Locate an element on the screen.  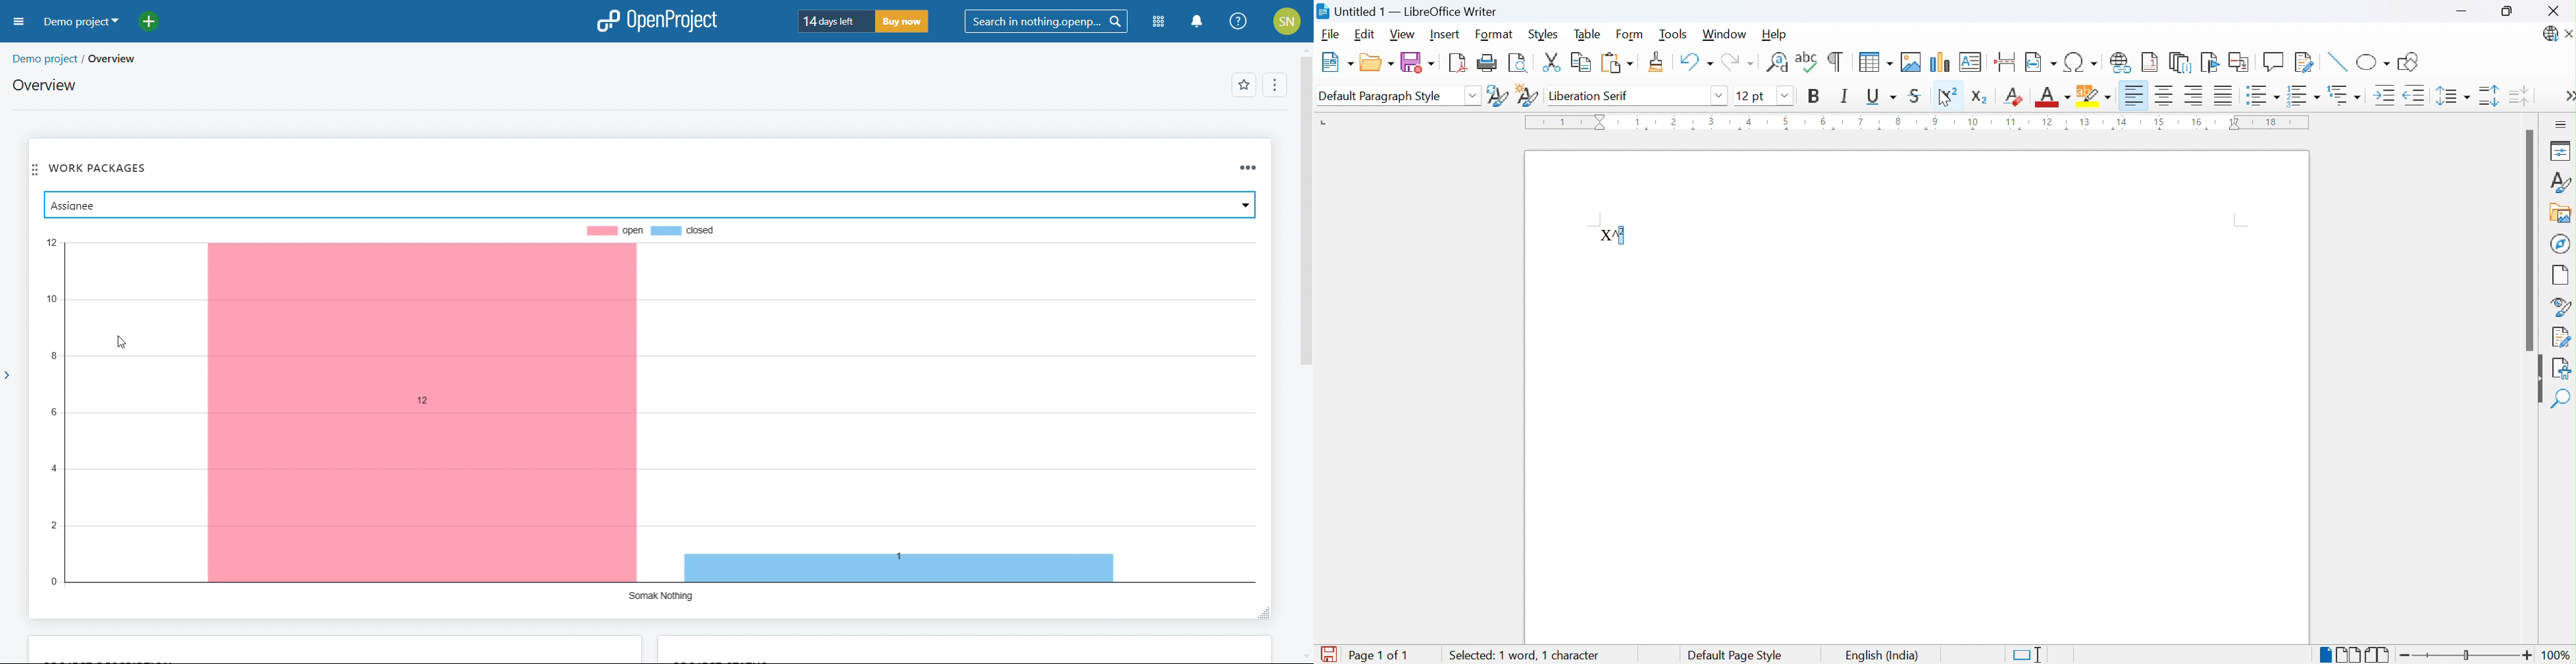
100% is located at coordinates (2556, 655).